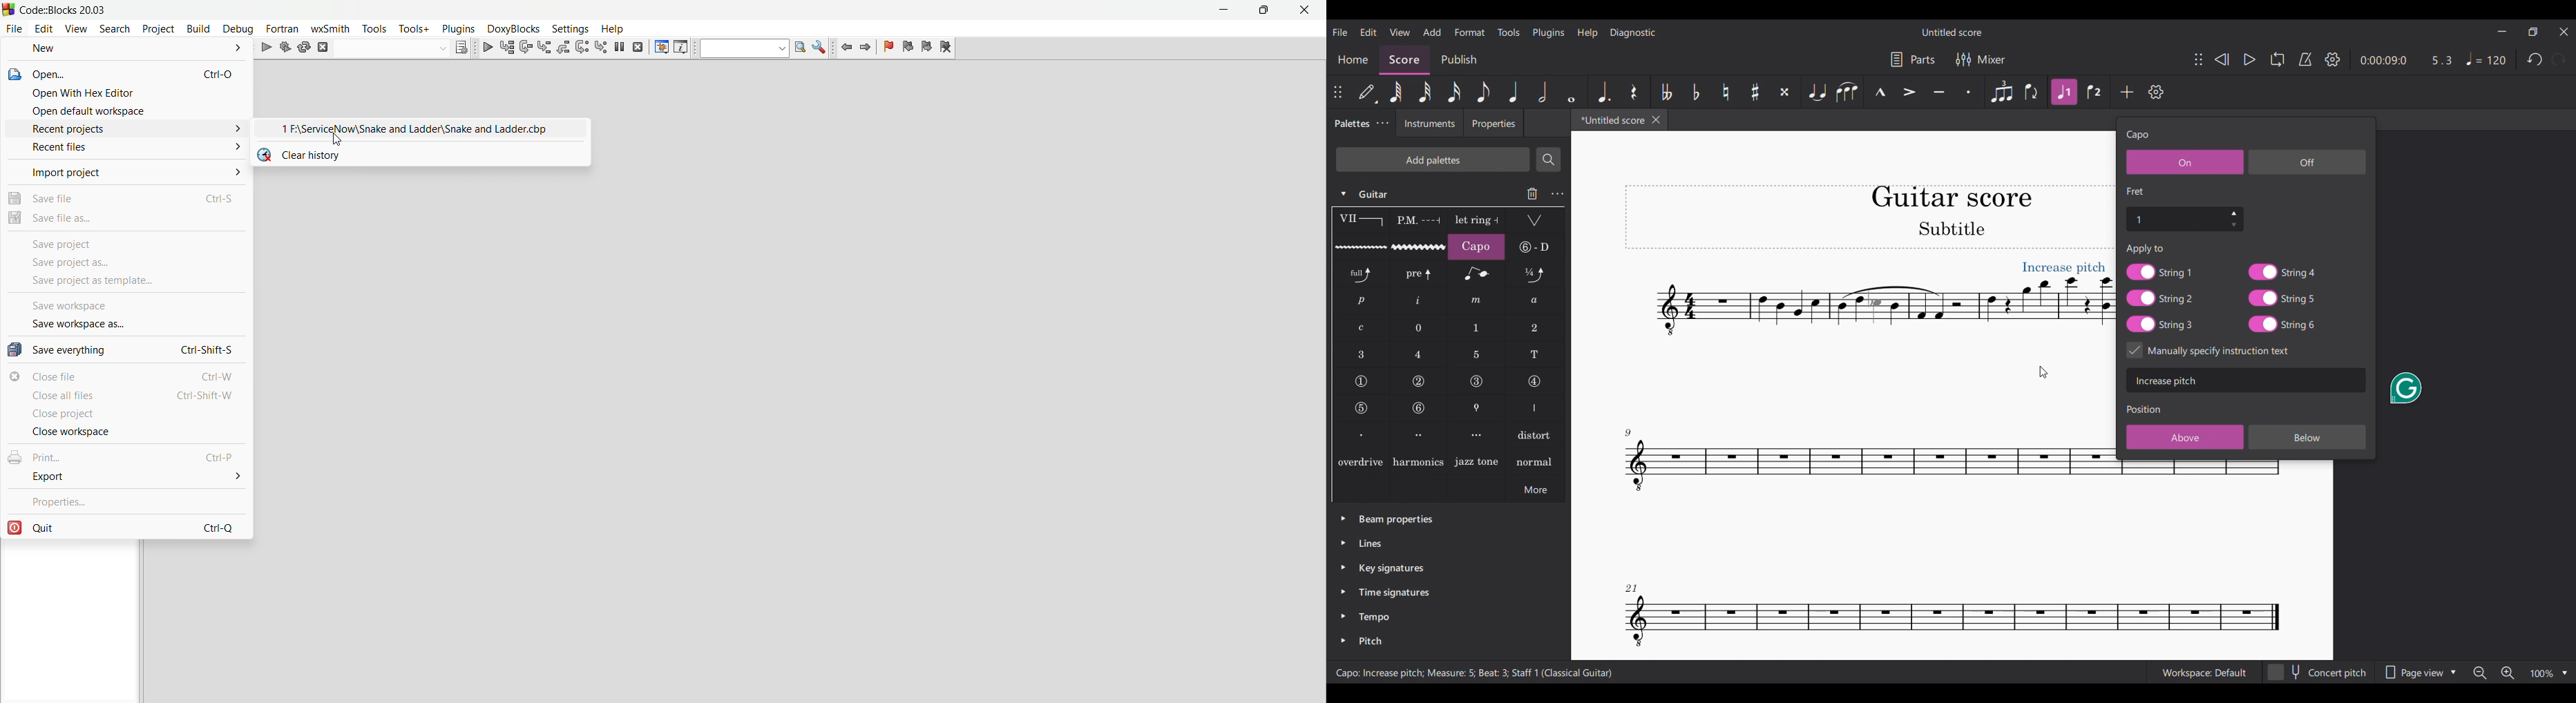 This screenshot has width=2576, height=728. Describe the element at coordinates (1432, 159) in the screenshot. I see `Add palette` at that location.